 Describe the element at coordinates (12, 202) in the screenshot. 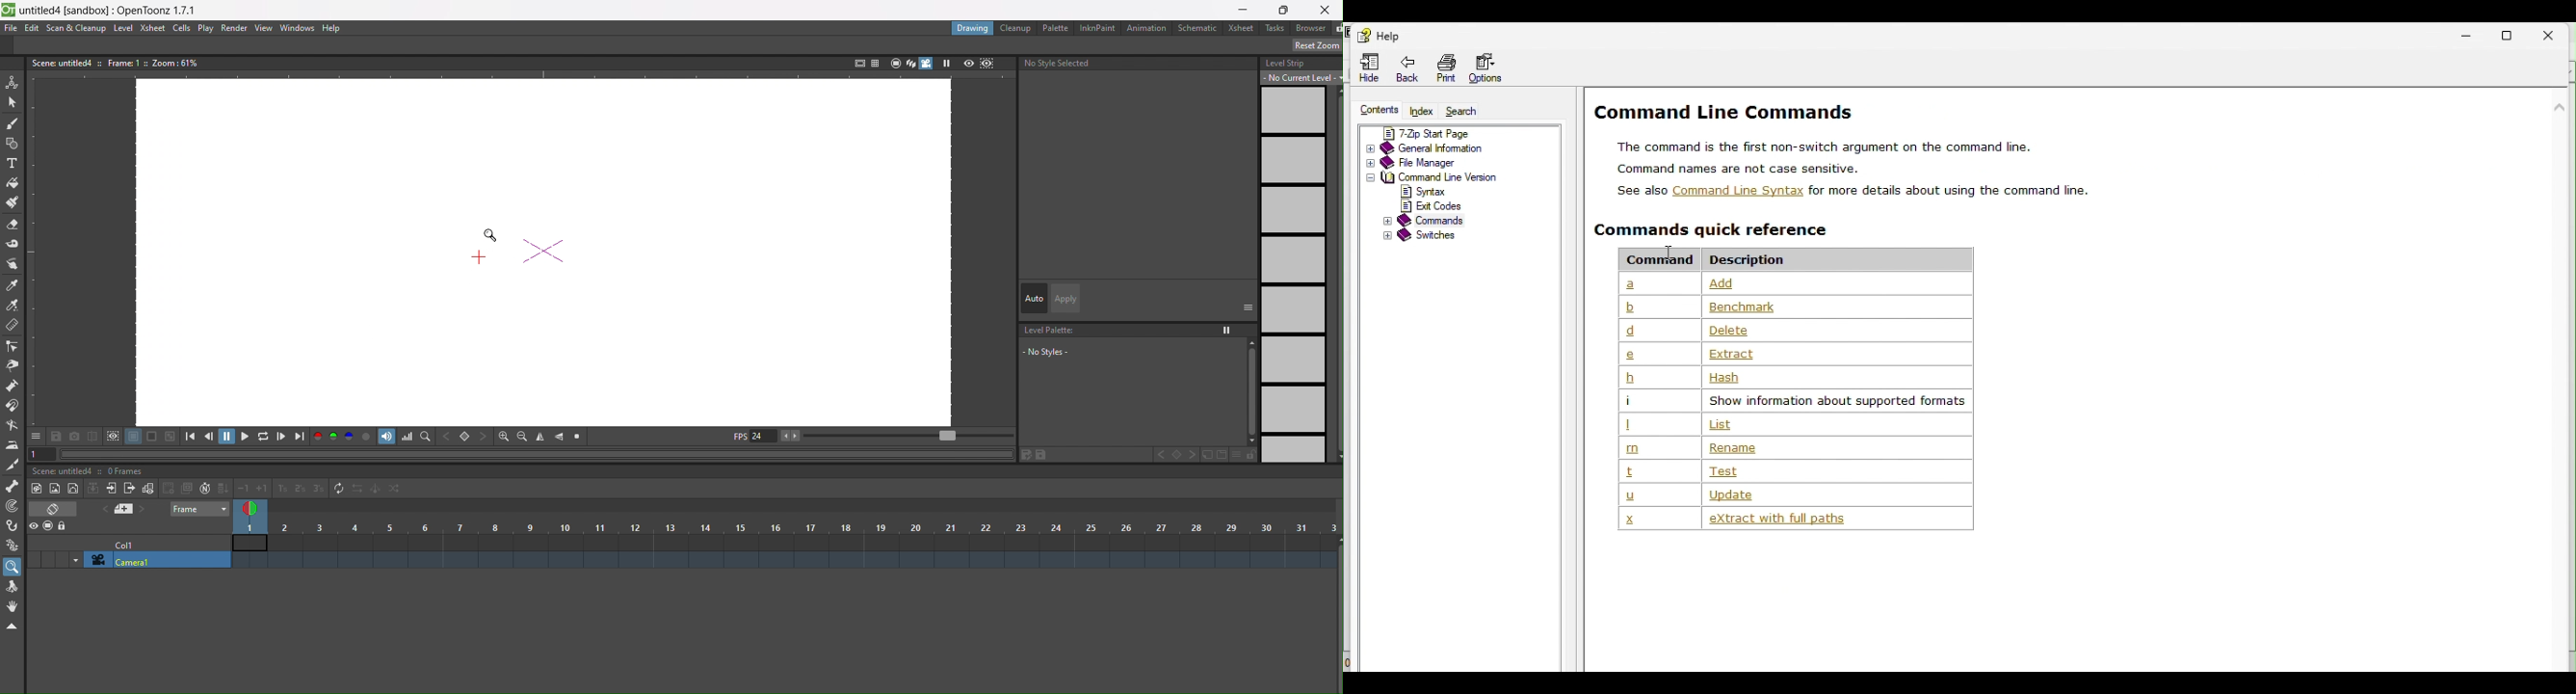

I see `paint brush tool` at that location.